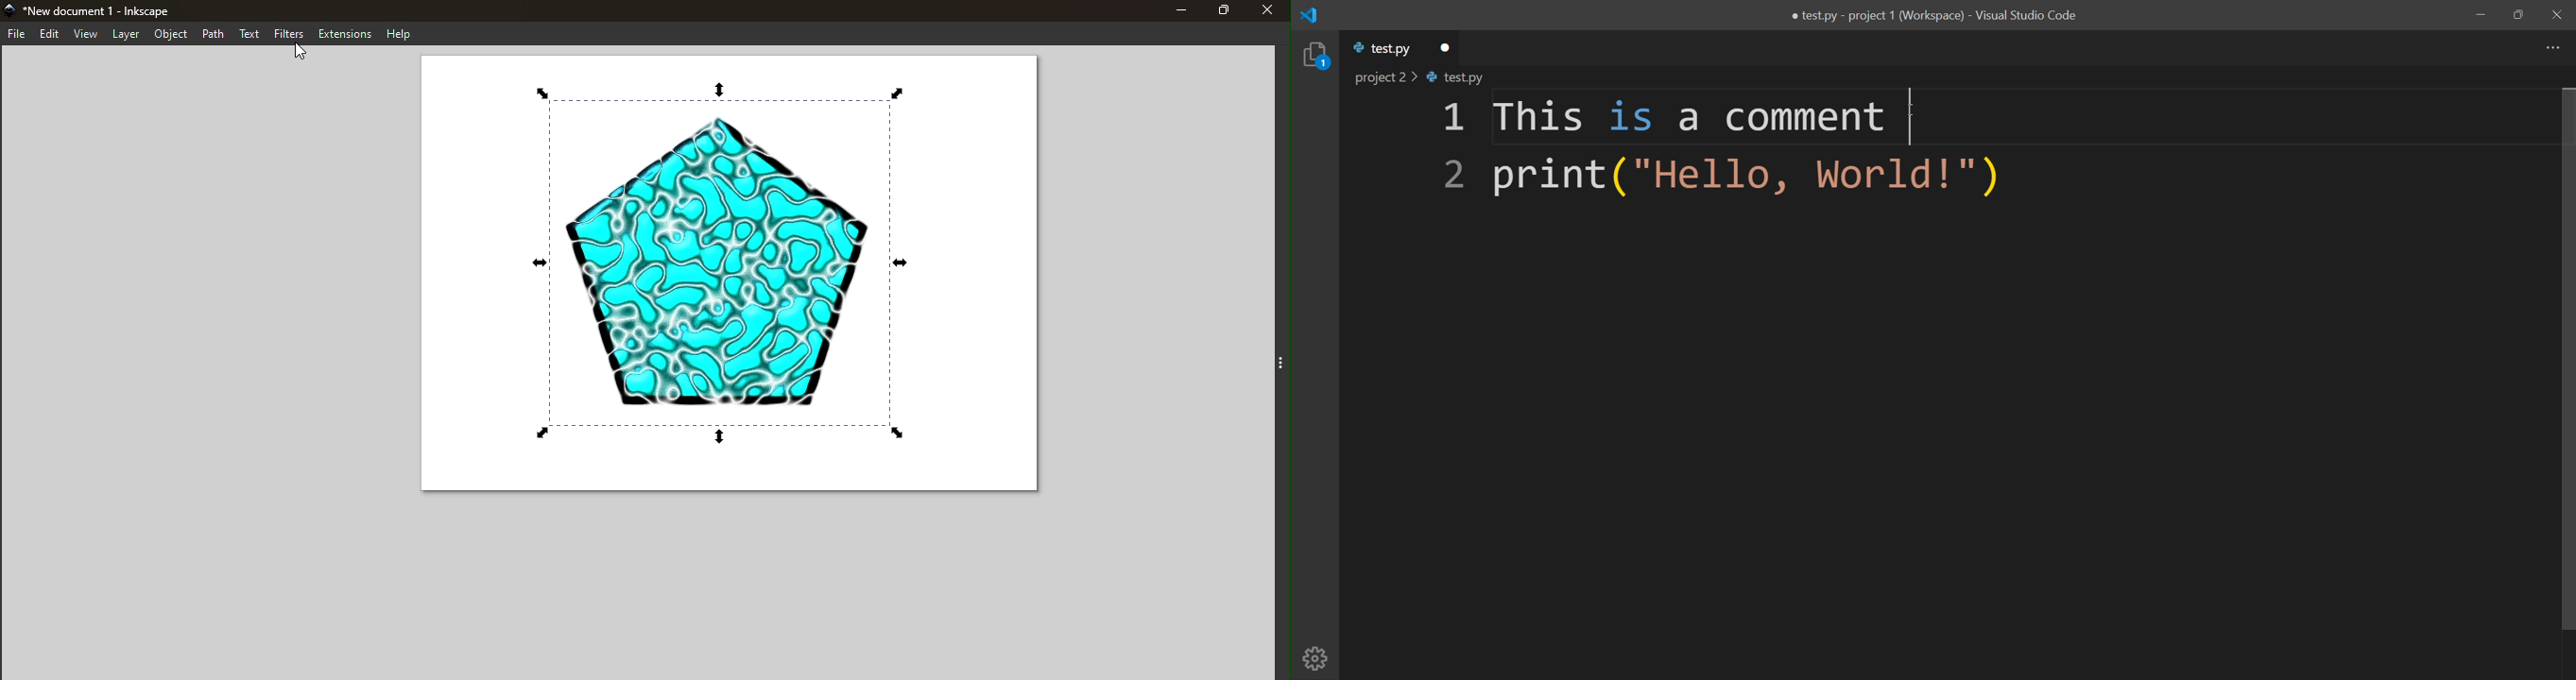 This screenshot has height=700, width=2576. Describe the element at coordinates (1315, 56) in the screenshot. I see `explorer` at that location.